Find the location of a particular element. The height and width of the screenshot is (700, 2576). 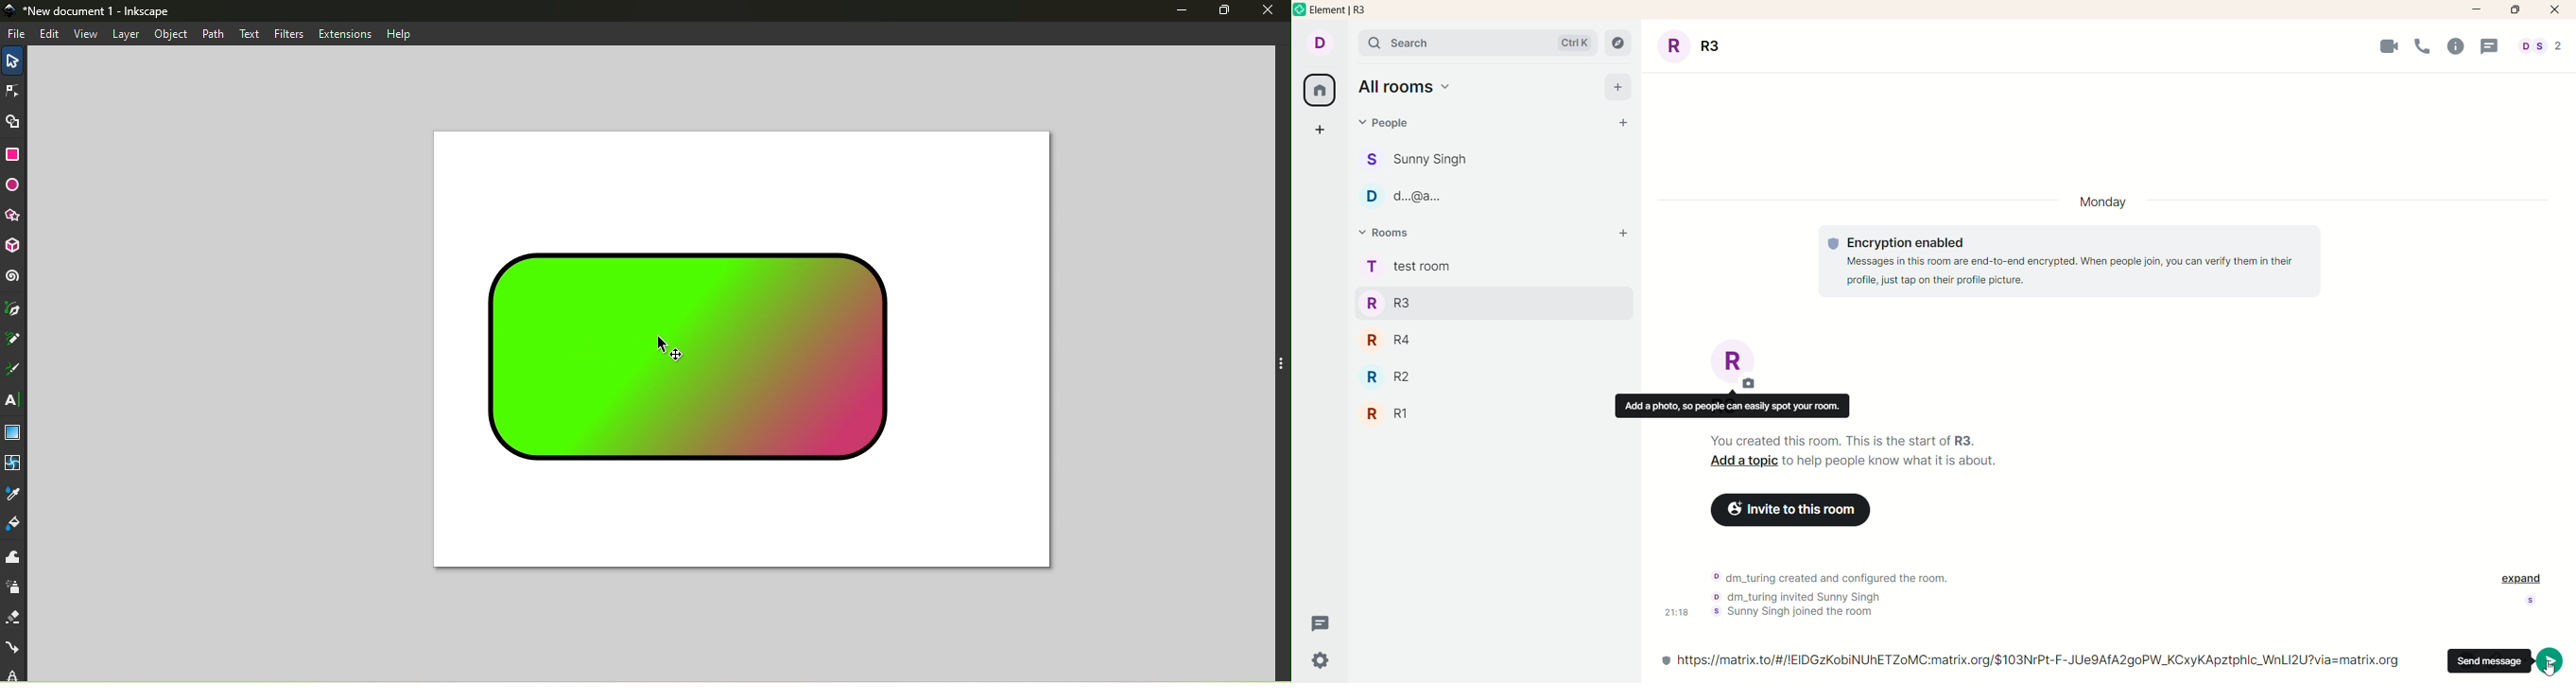

cursor is located at coordinates (667, 345).